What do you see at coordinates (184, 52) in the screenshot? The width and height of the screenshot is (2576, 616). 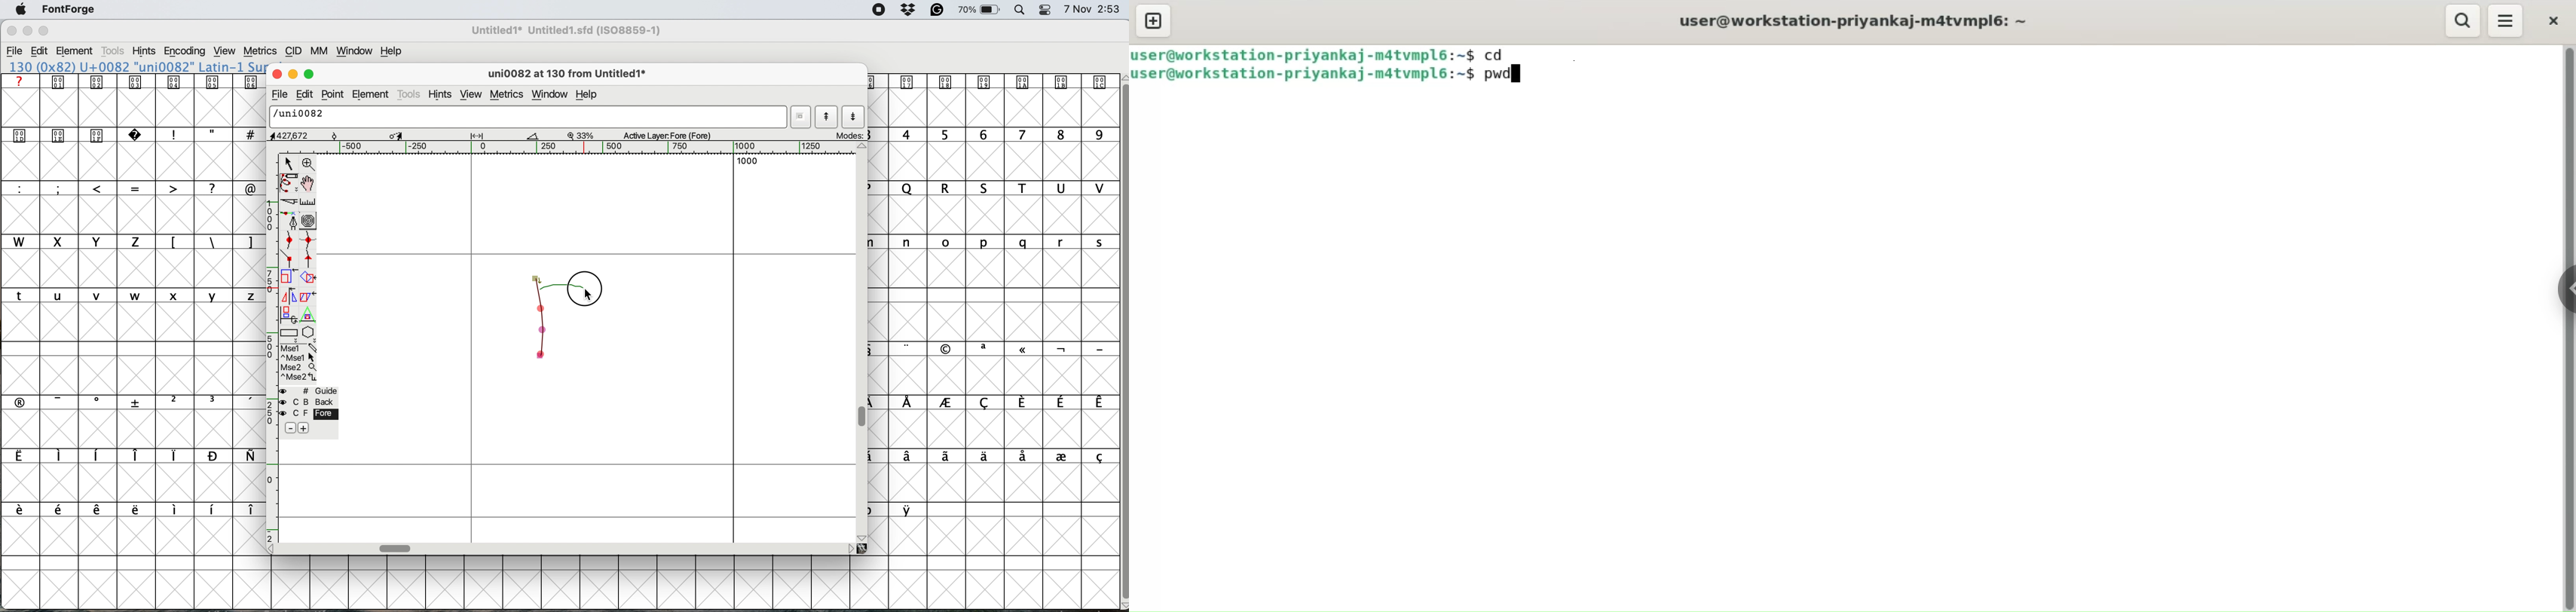 I see `encoding` at bounding box center [184, 52].